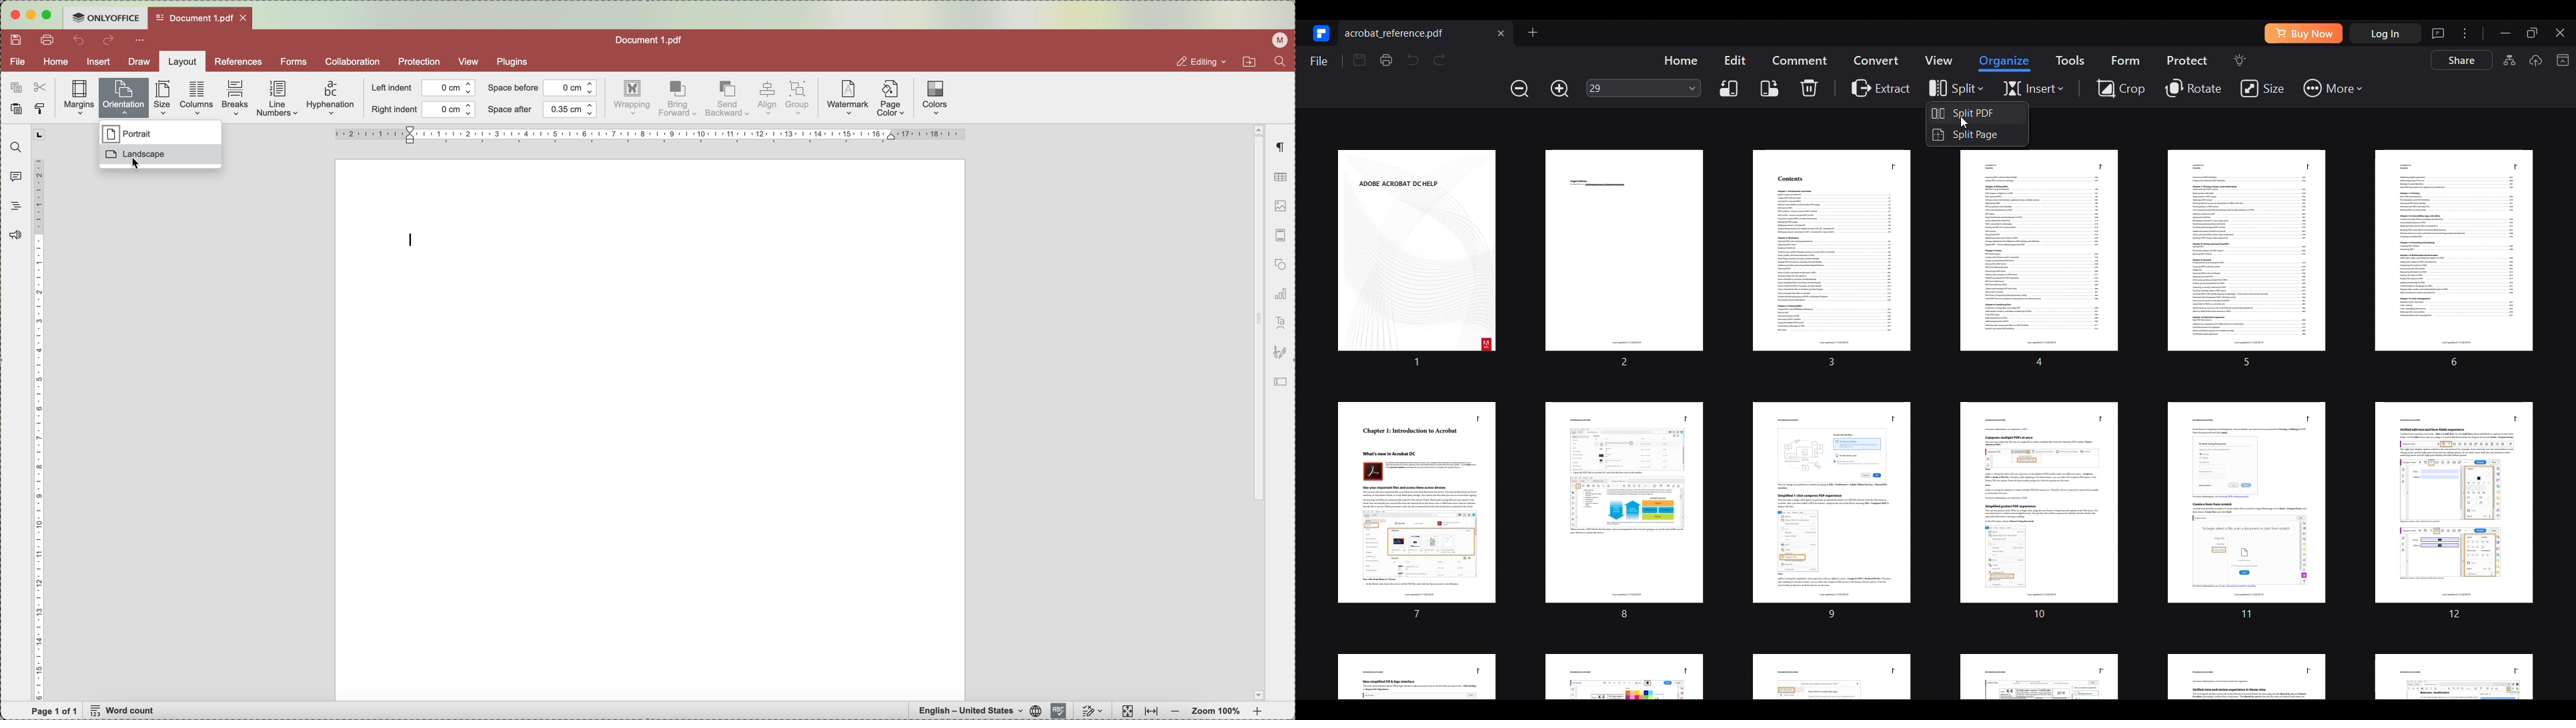 The image size is (2576, 728). I want to click on file name, so click(651, 39).